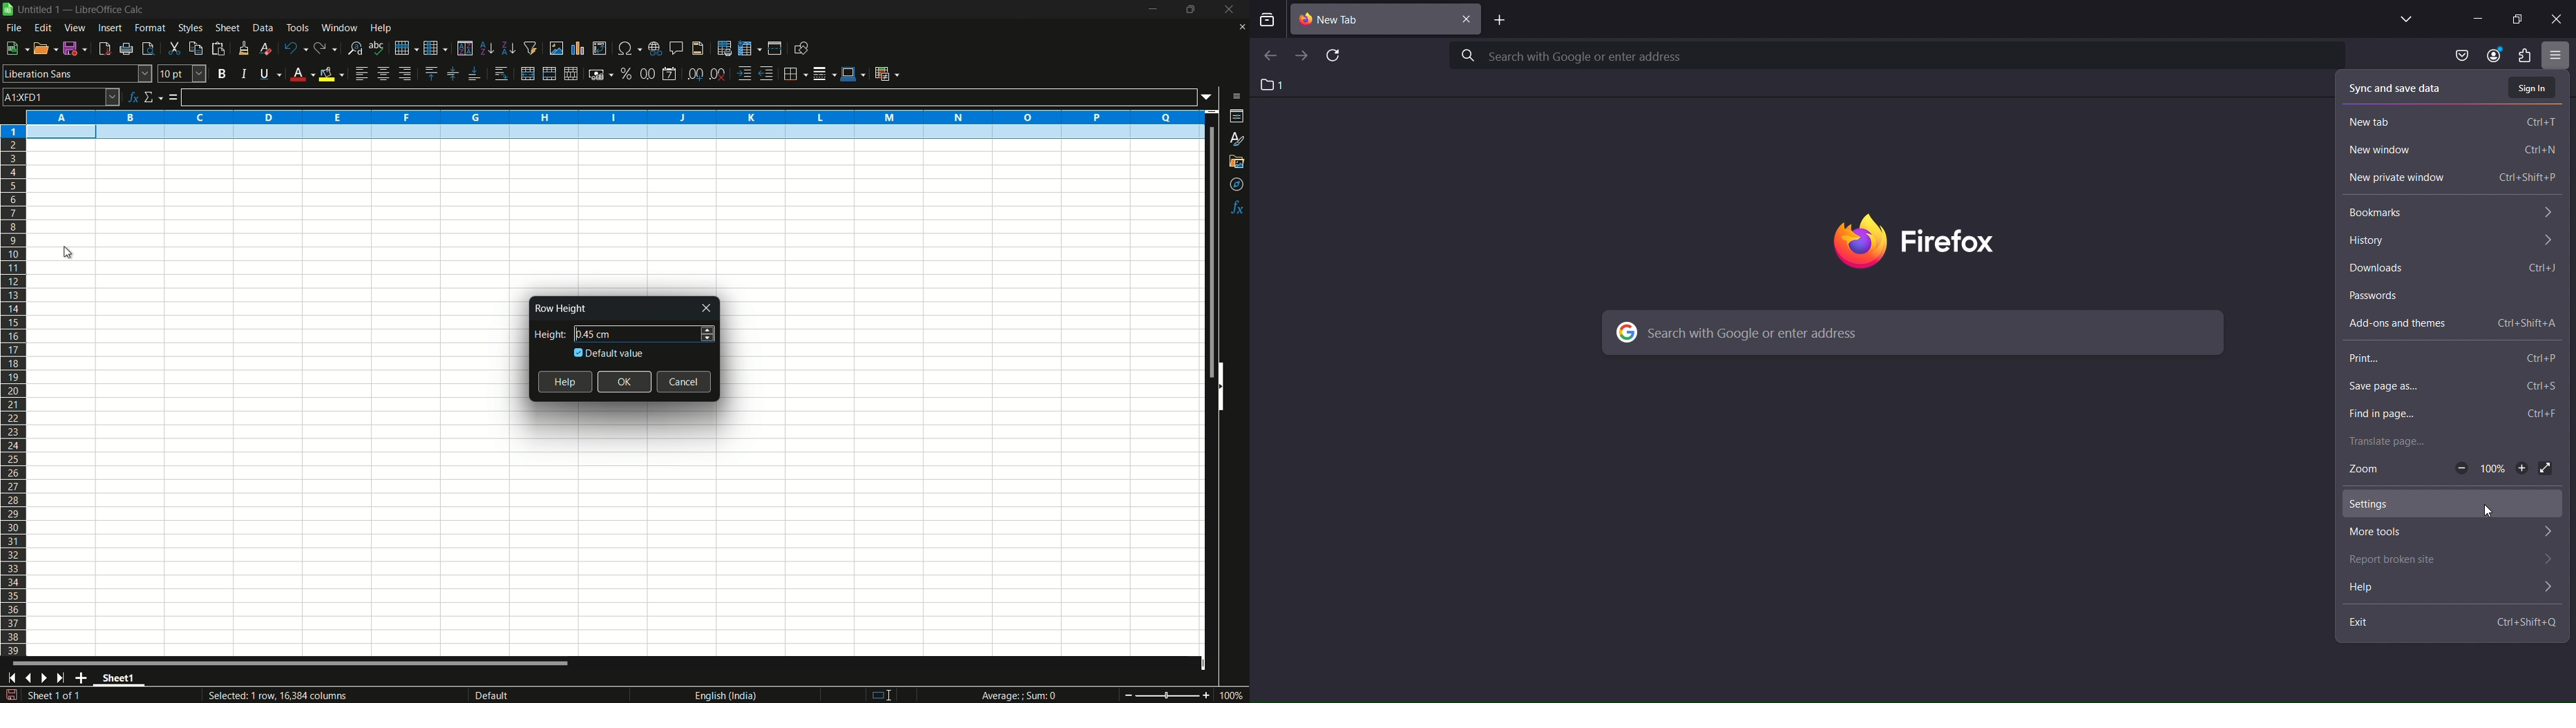 This screenshot has height=728, width=2576. Describe the element at coordinates (608, 133) in the screenshot. I see `selected row` at that location.